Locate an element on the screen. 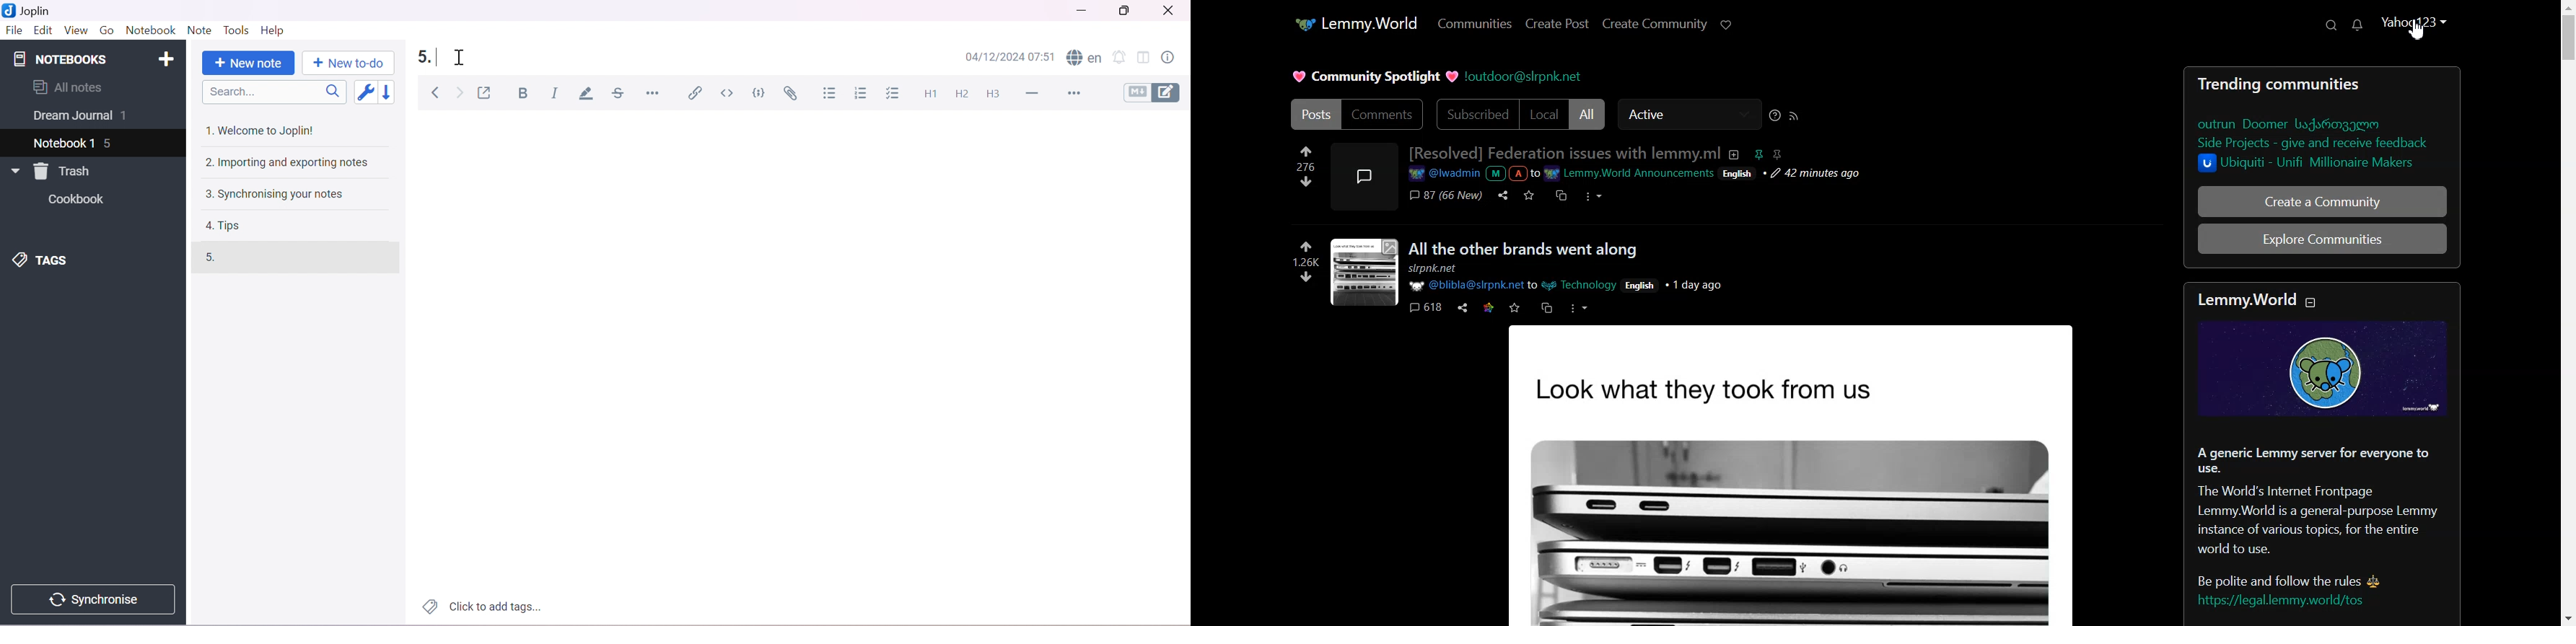 The image size is (2576, 644). Hyperlink is located at coordinates (1525, 77).